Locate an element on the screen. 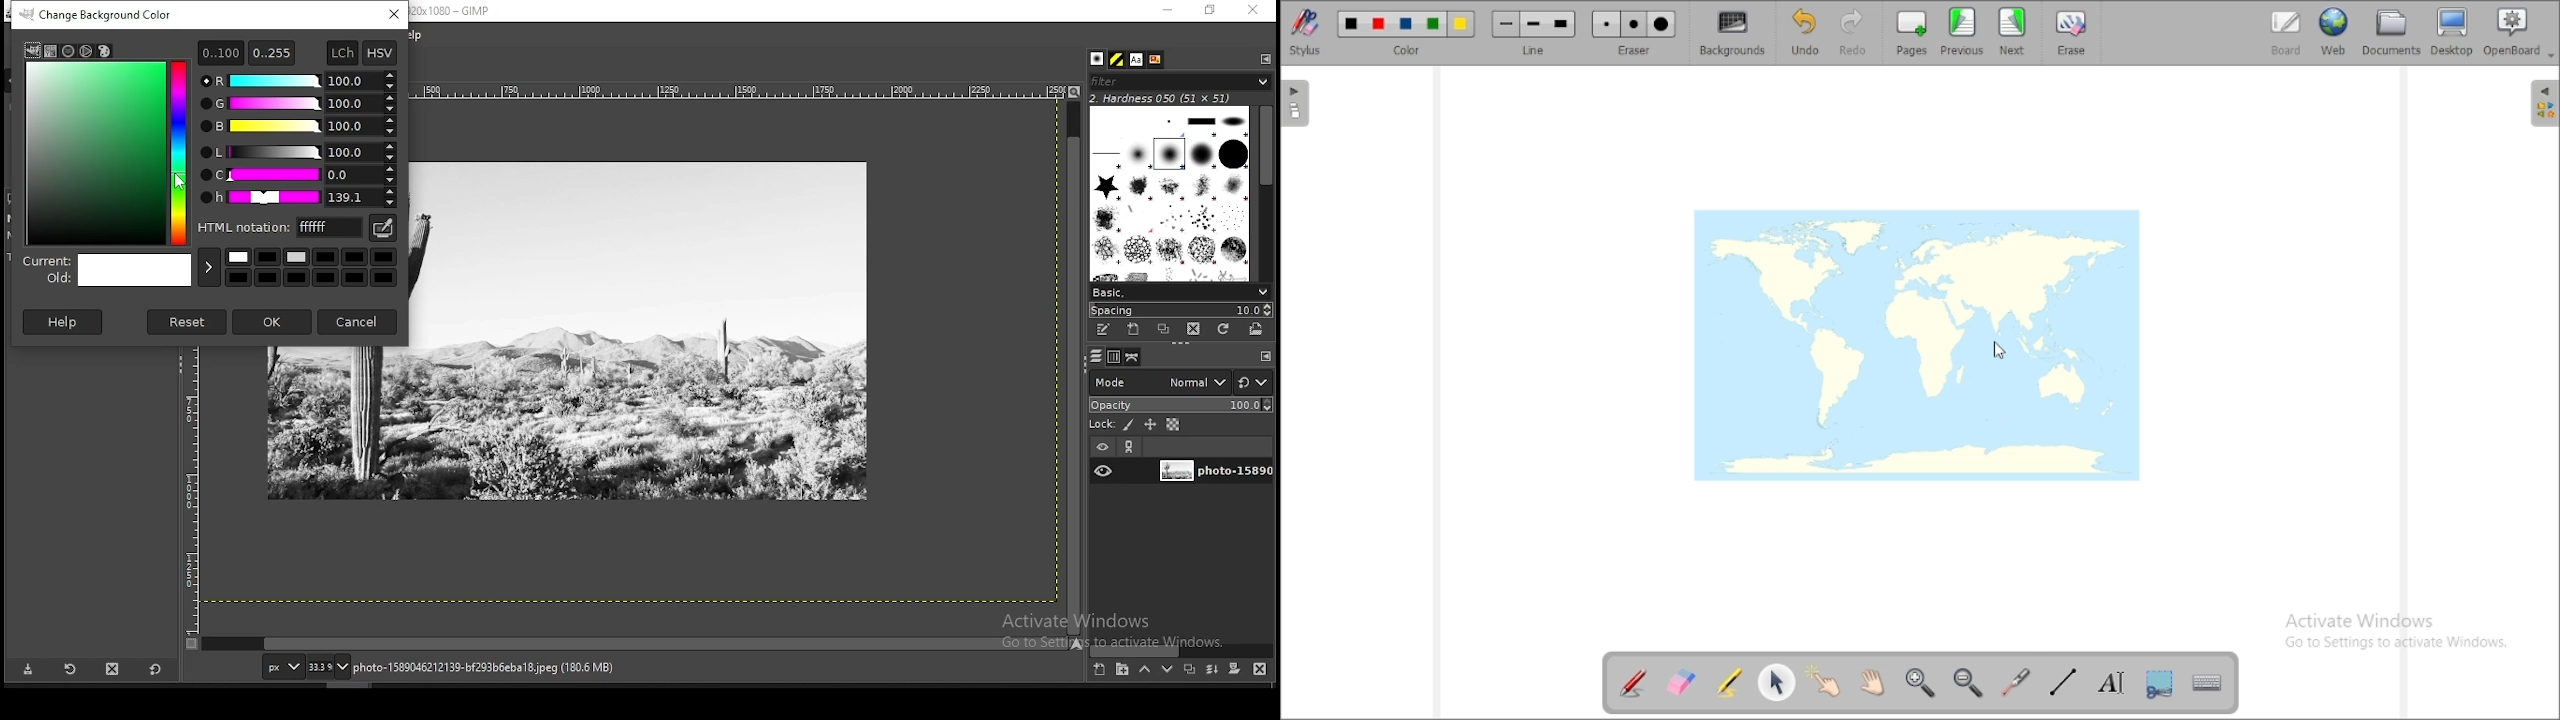 This screenshot has width=2576, height=728. switch to other modes is located at coordinates (1252, 383).